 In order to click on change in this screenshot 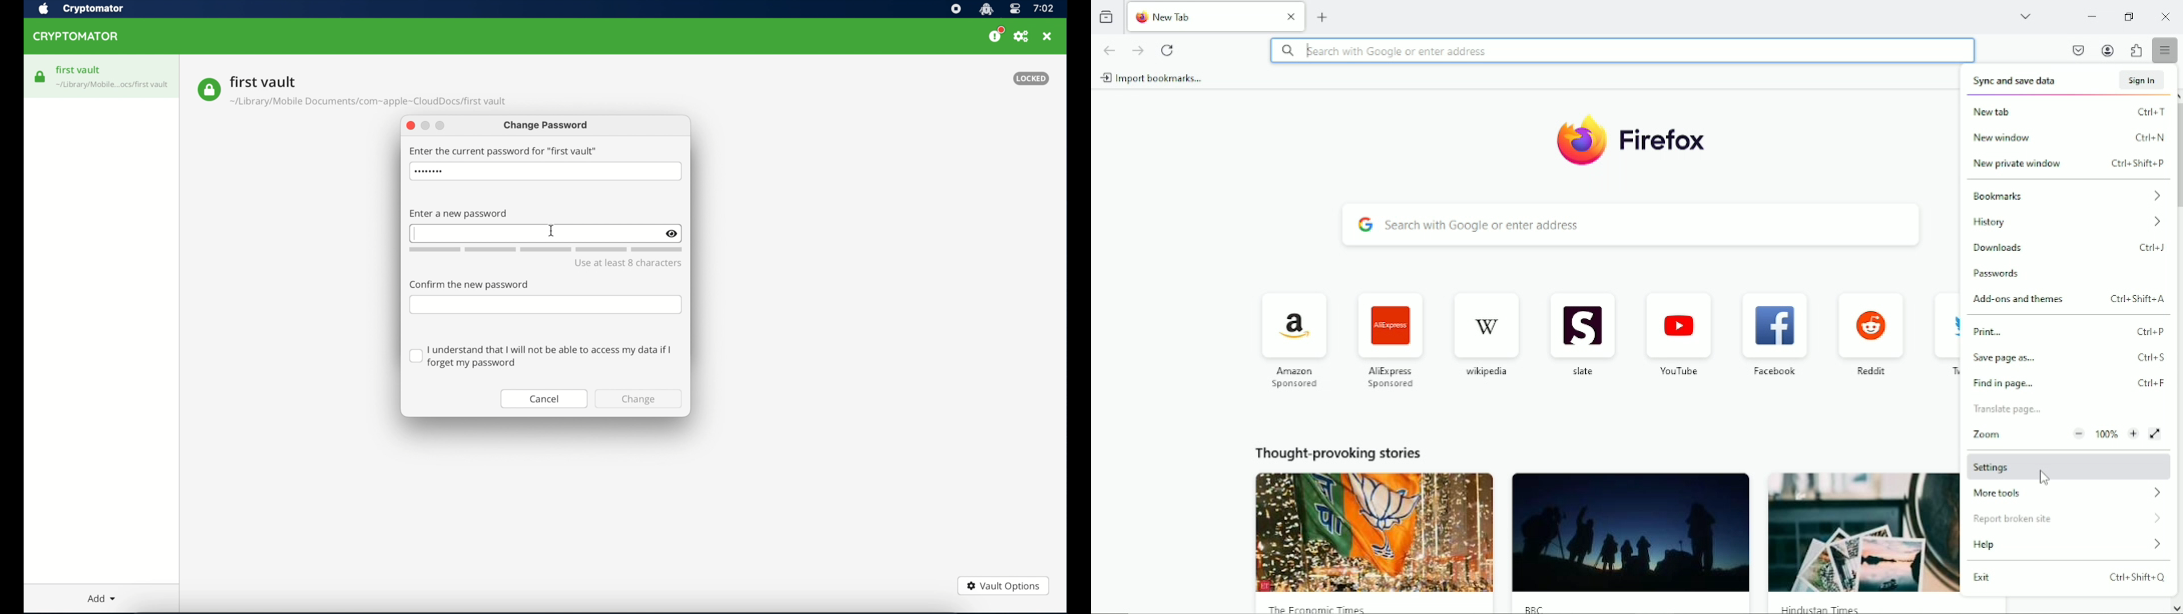, I will do `click(639, 399)`.